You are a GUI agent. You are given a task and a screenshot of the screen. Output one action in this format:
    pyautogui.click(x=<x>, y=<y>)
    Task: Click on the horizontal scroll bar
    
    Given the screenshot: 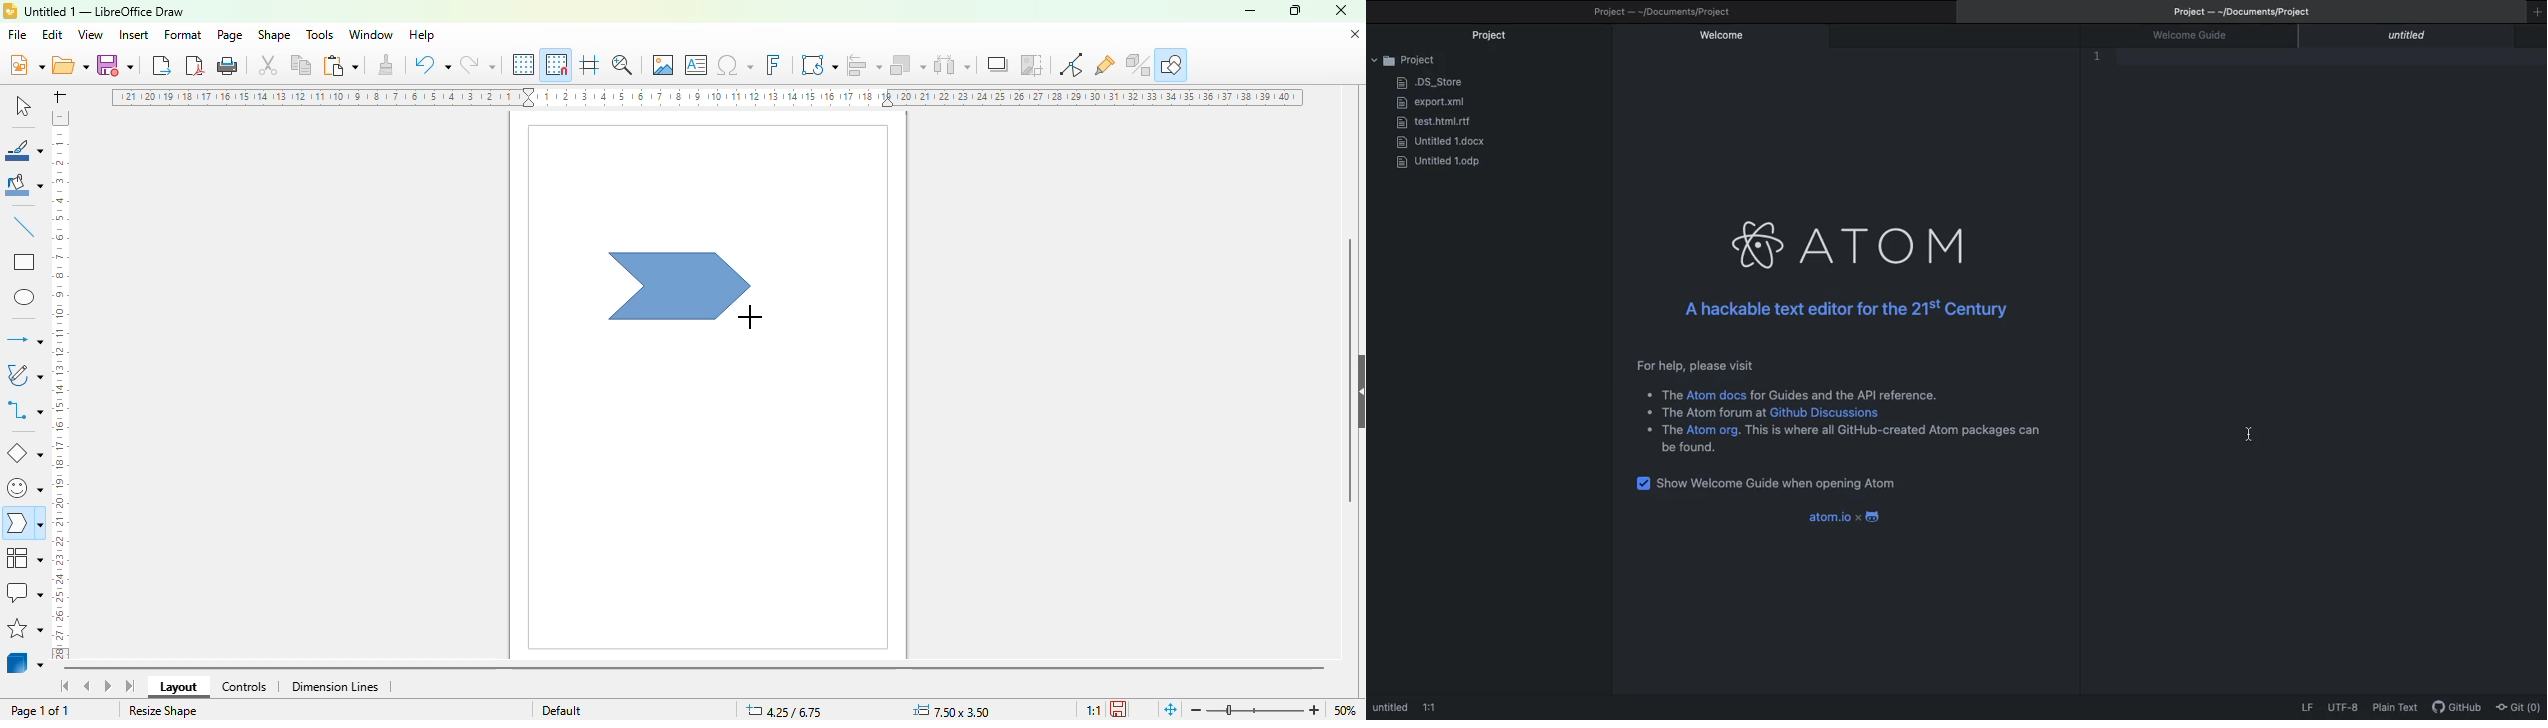 What is the action you would take?
    pyautogui.click(x=695, y=670)
    